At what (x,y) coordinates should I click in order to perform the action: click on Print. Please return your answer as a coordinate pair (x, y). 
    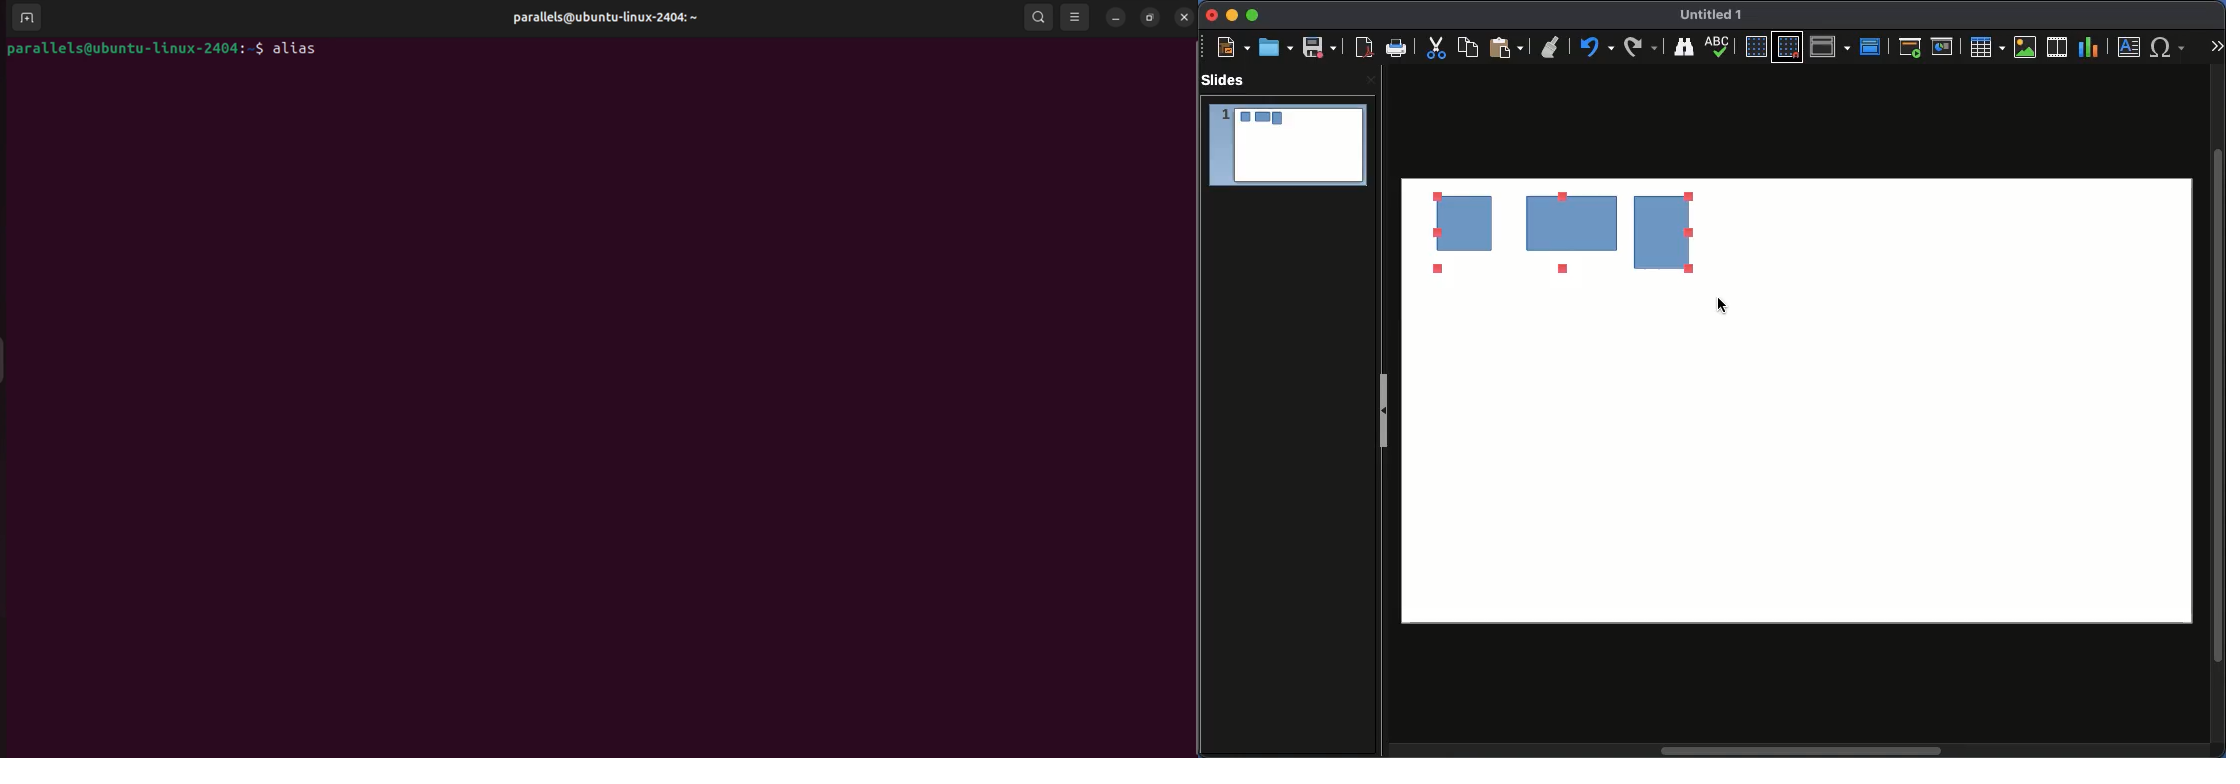
    Looking at the image, I should click on (1396, 46).